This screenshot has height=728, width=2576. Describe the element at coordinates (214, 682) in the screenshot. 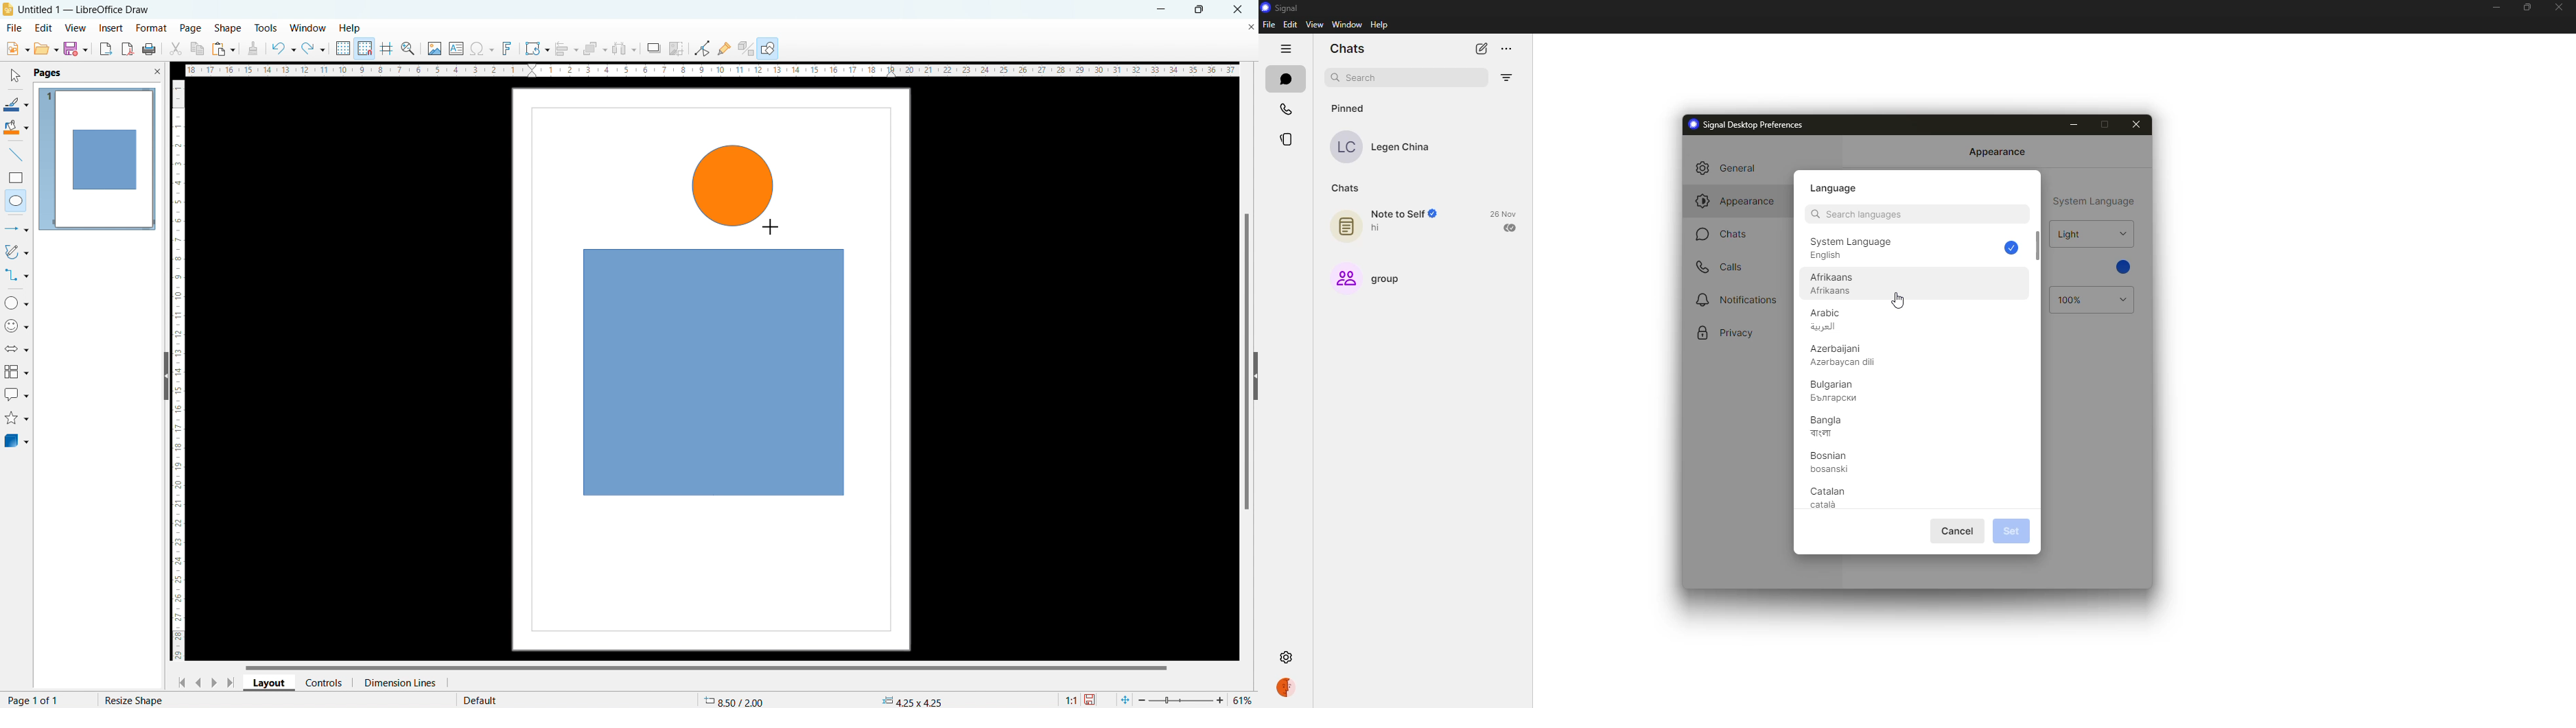

I see `go to next page` at that location.